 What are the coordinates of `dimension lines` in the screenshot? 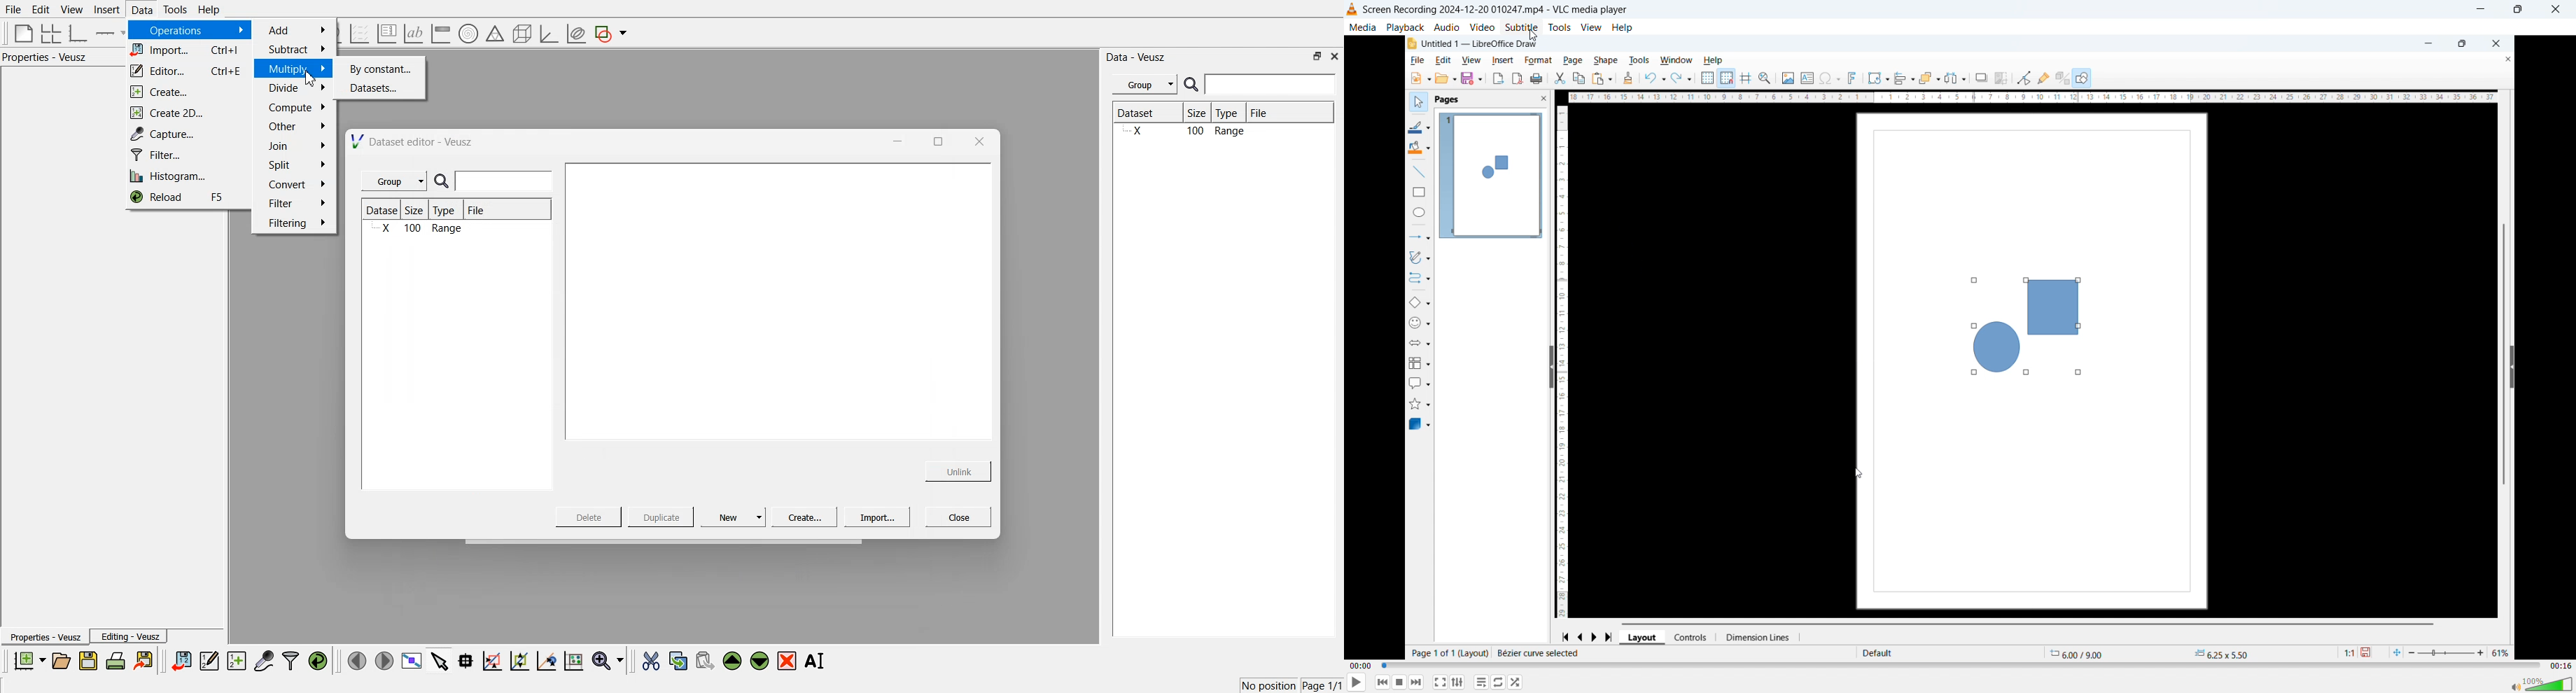 It's located at (1760, 637).